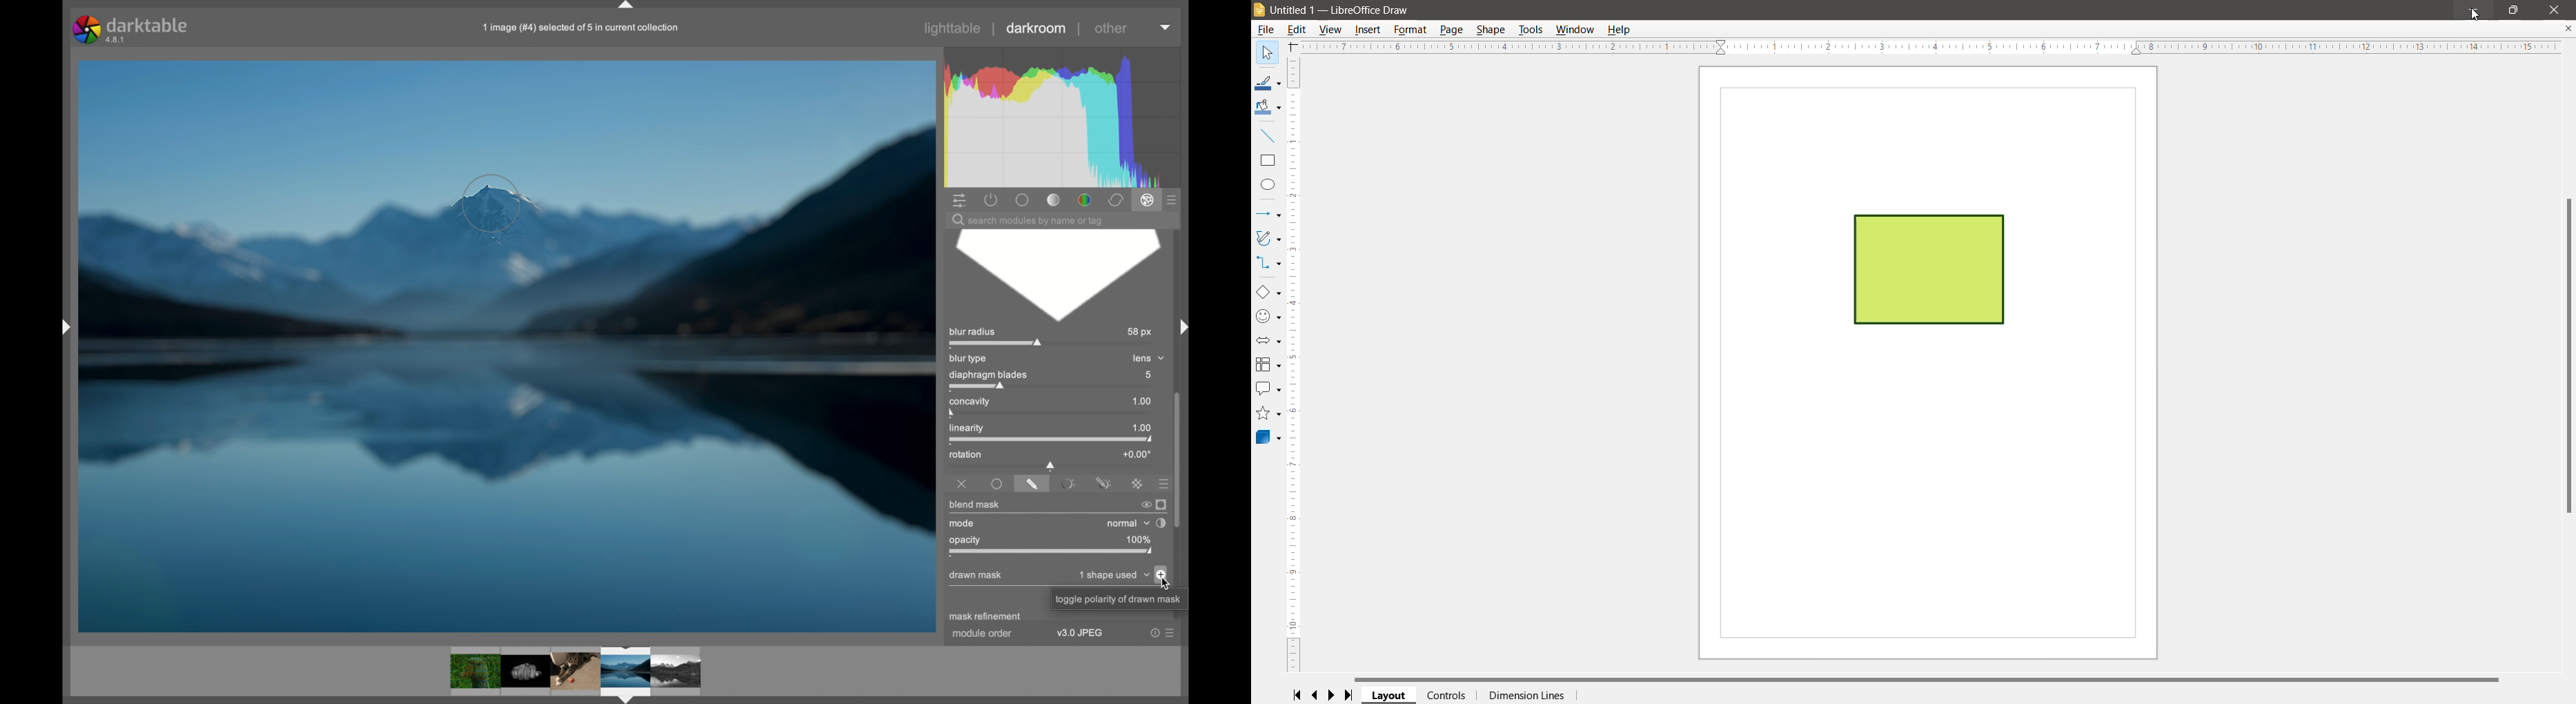  What do you see at coordinates (1935, 678) in the screenshot?
I see `Horizontal Scroll Bar` at bounding box center [1935, 678].